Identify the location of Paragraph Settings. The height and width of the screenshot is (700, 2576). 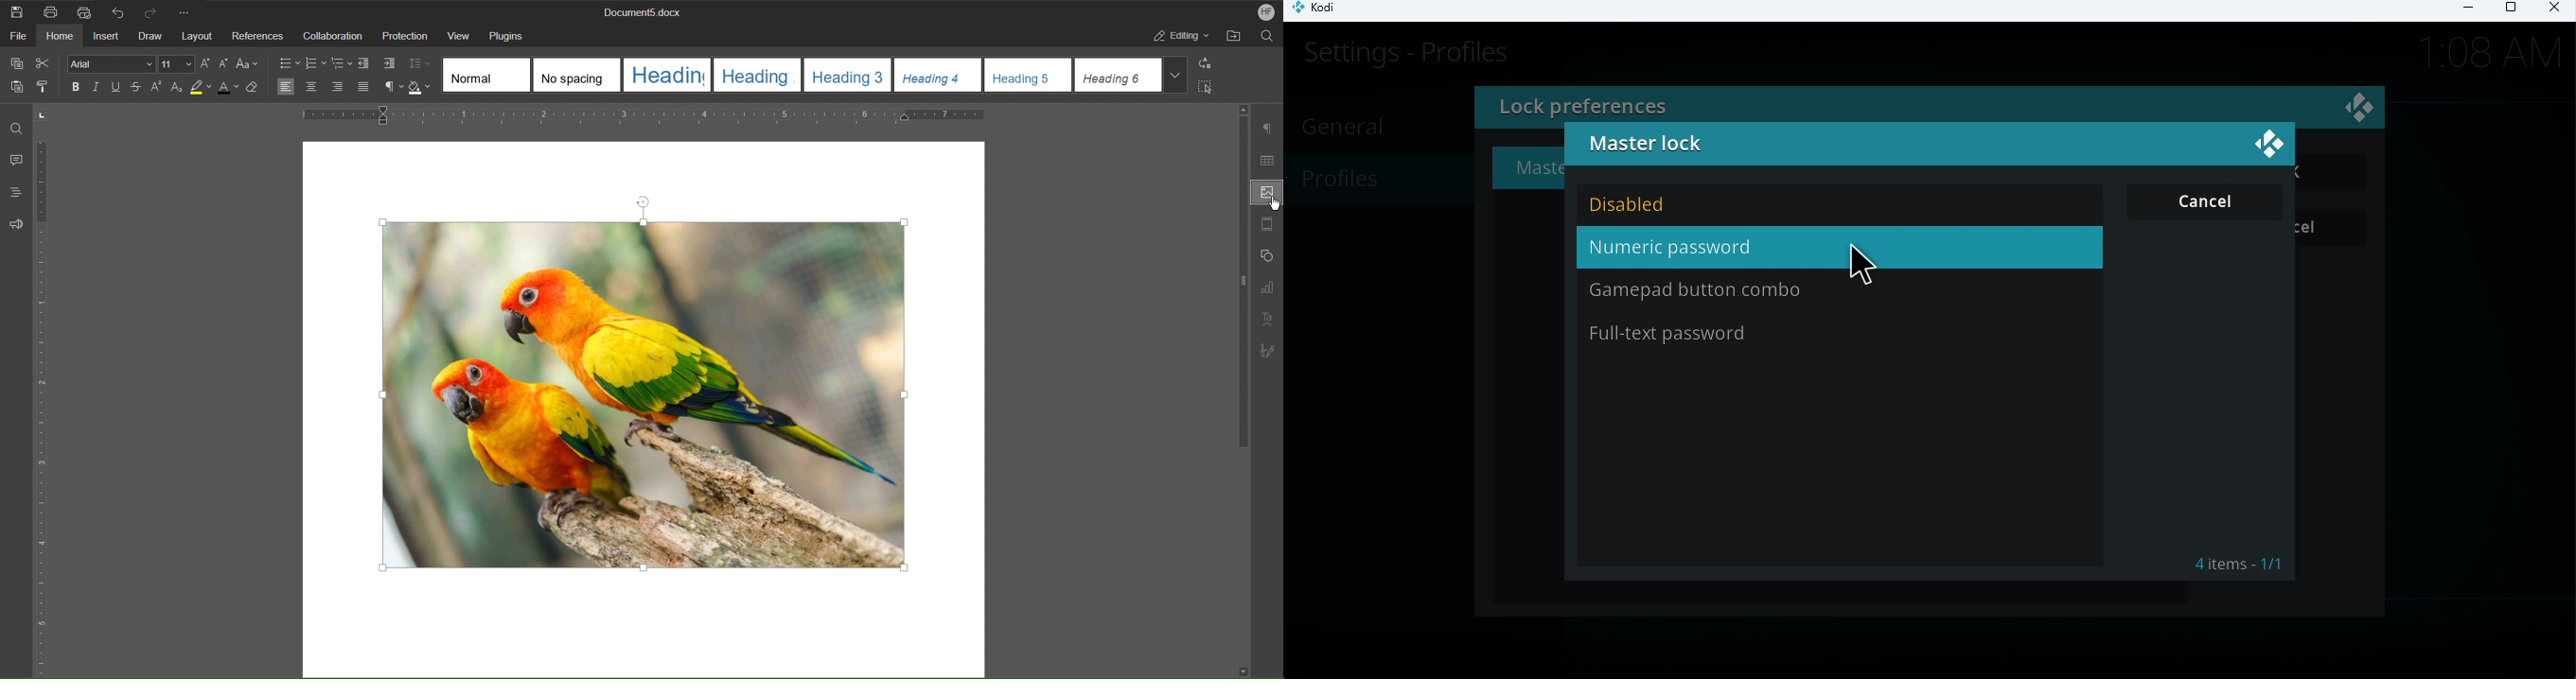
(1269, 128).